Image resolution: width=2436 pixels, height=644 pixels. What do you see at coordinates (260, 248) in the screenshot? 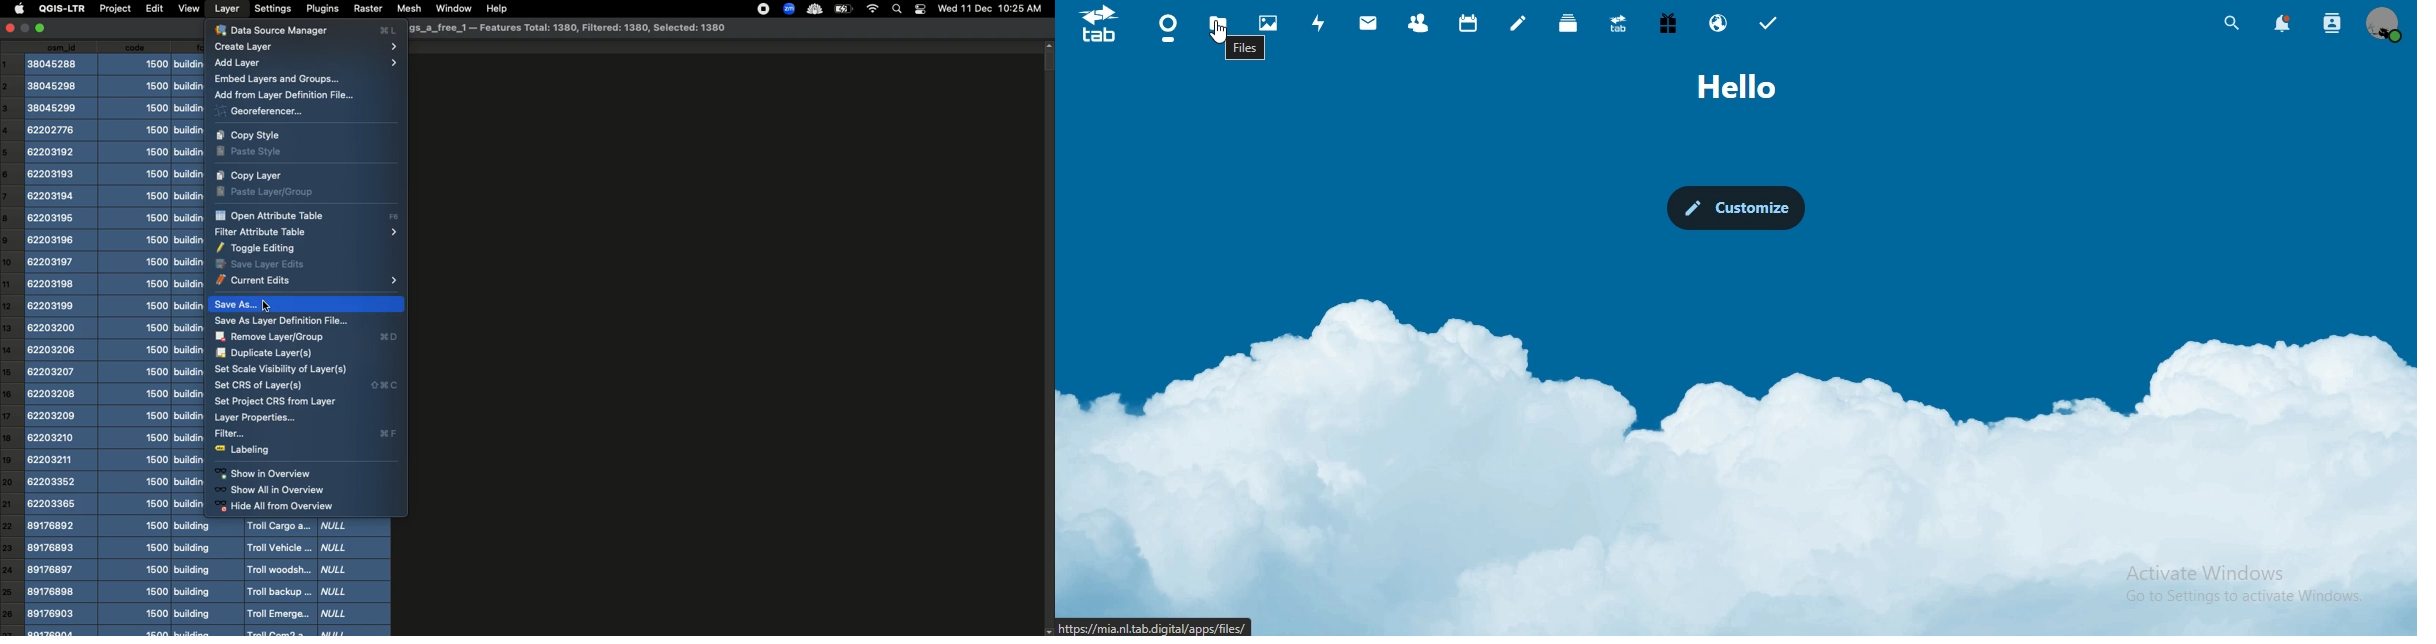
I see `Toggle editing` at bounding box center [260, 248].